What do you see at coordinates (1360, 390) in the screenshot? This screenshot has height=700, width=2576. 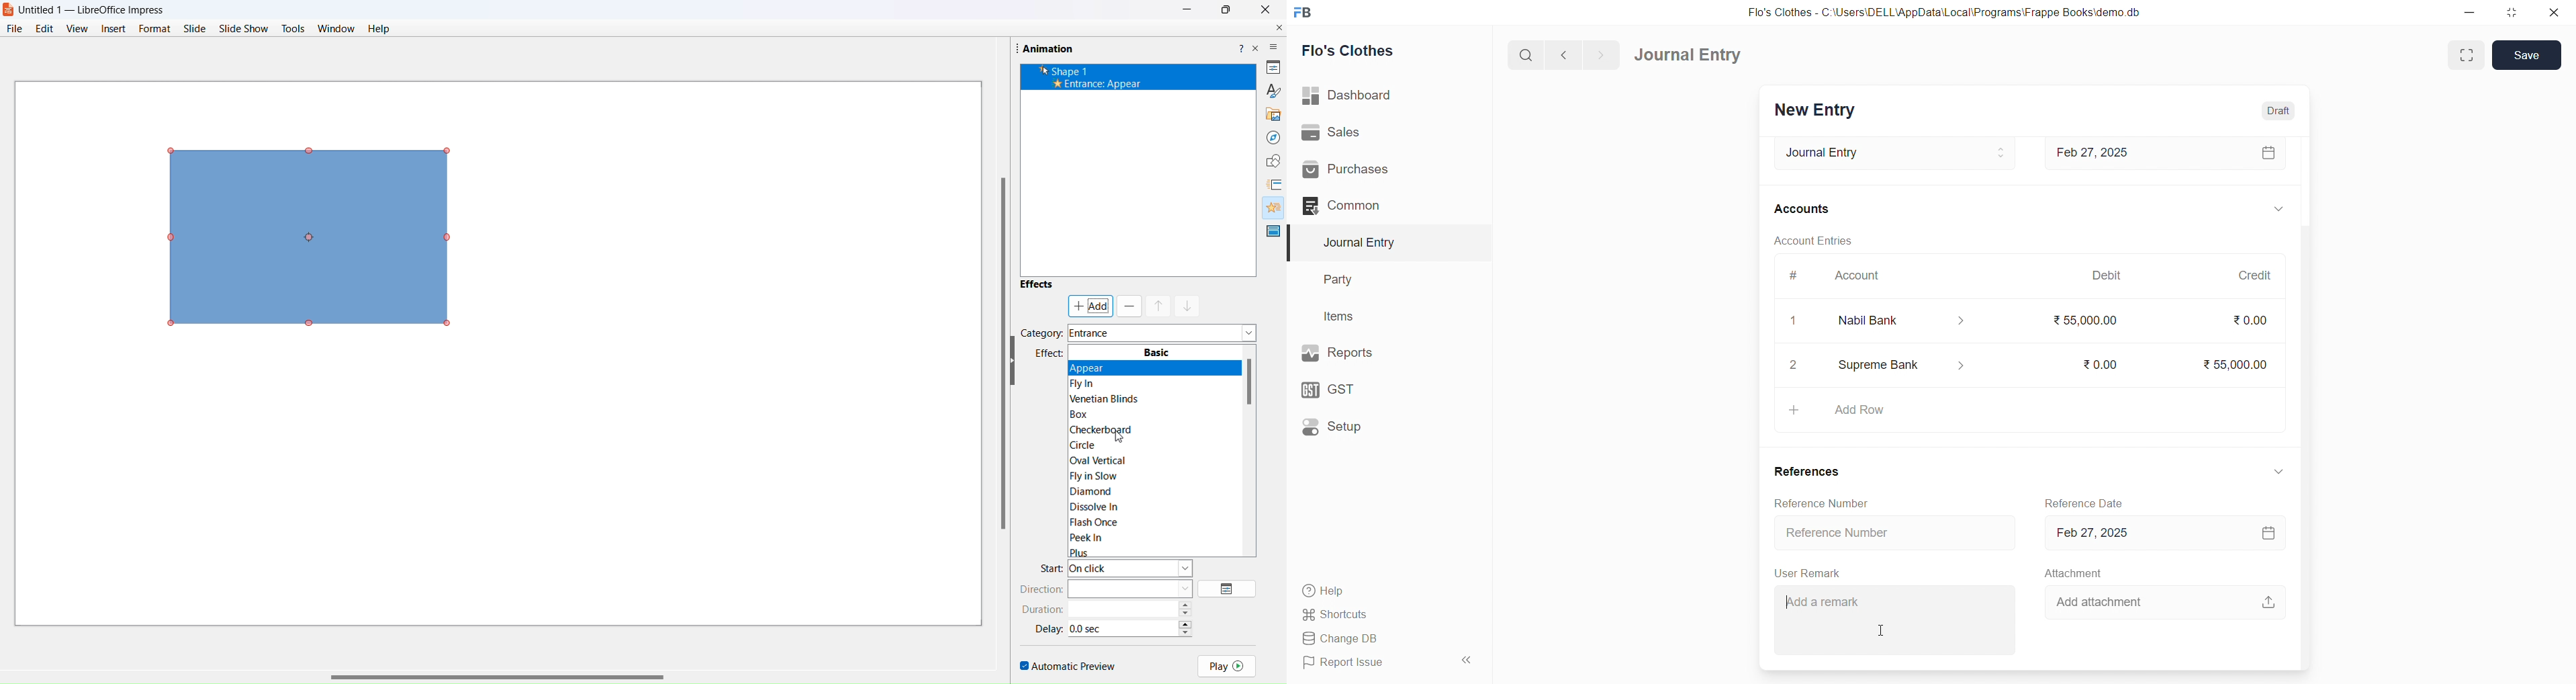 I see `GST` at bounding box center [1360, 390].